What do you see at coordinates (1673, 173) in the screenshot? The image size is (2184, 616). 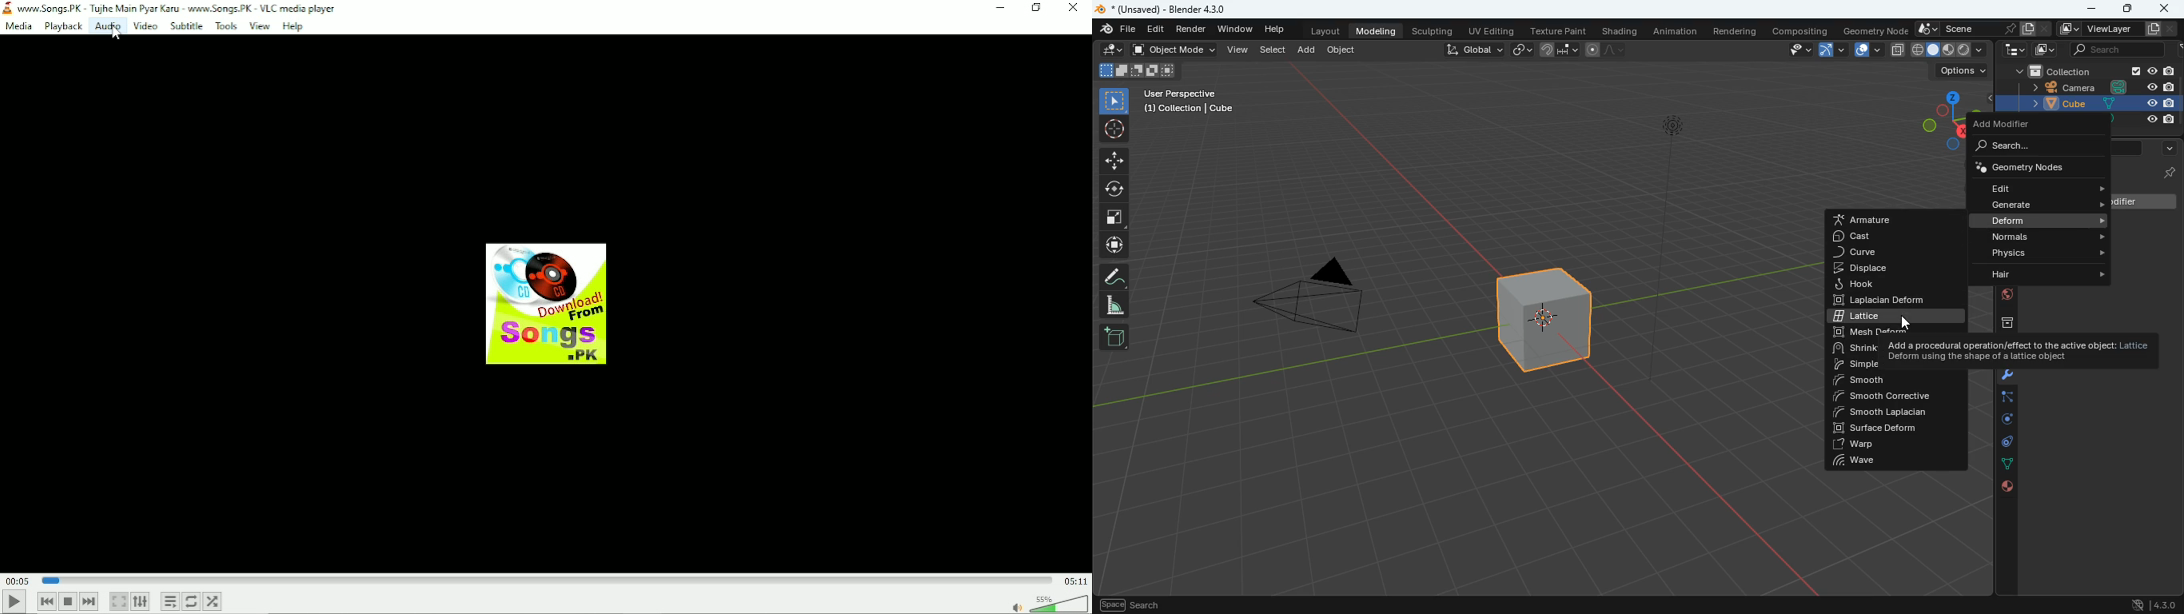 I see `light` at bounding box center [1673, 173].